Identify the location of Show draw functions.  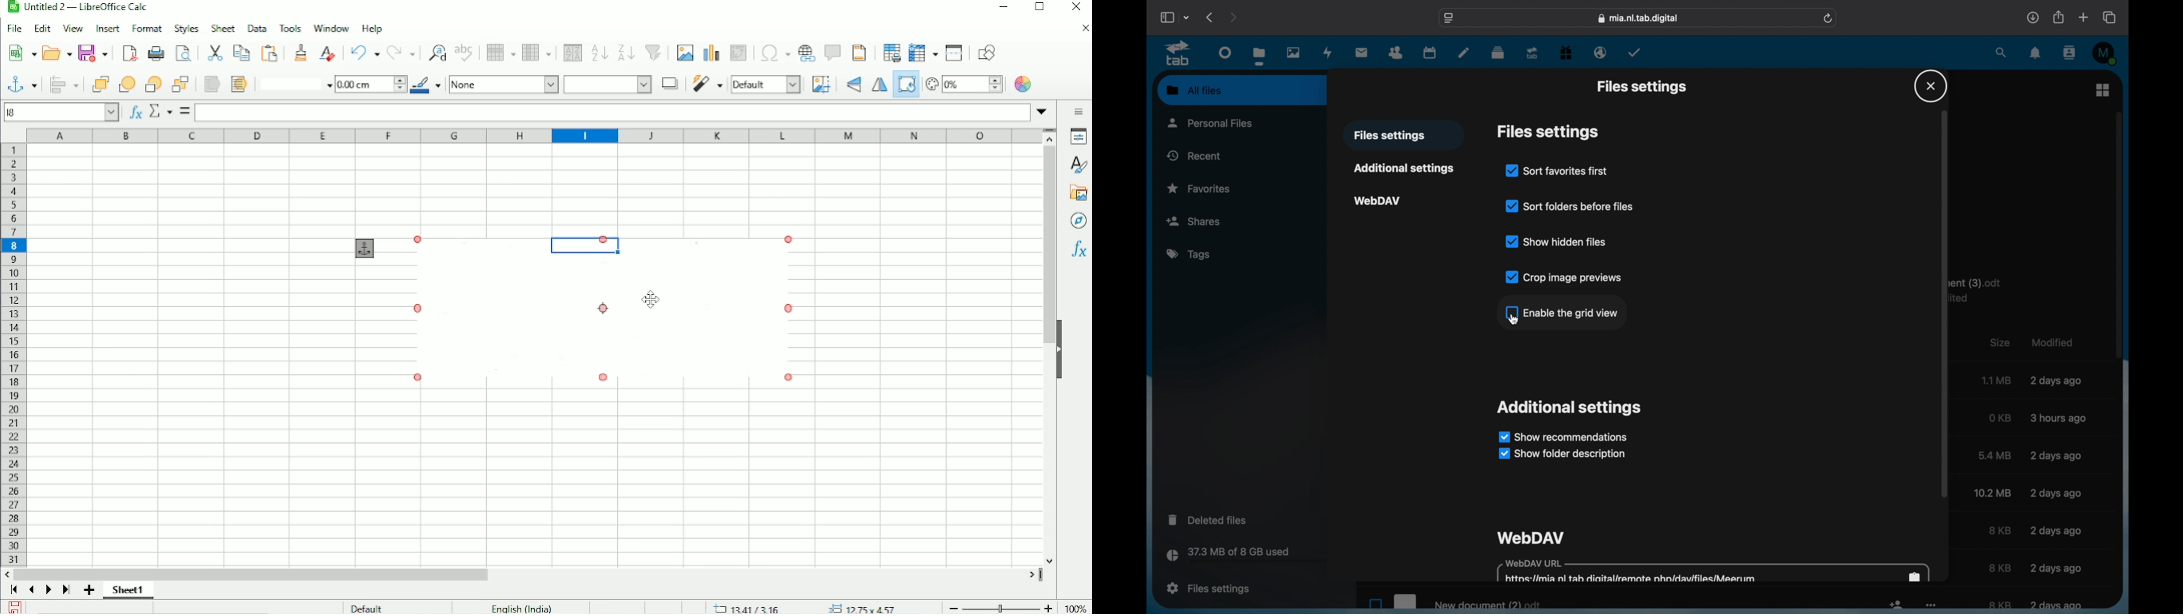
(987, 52).